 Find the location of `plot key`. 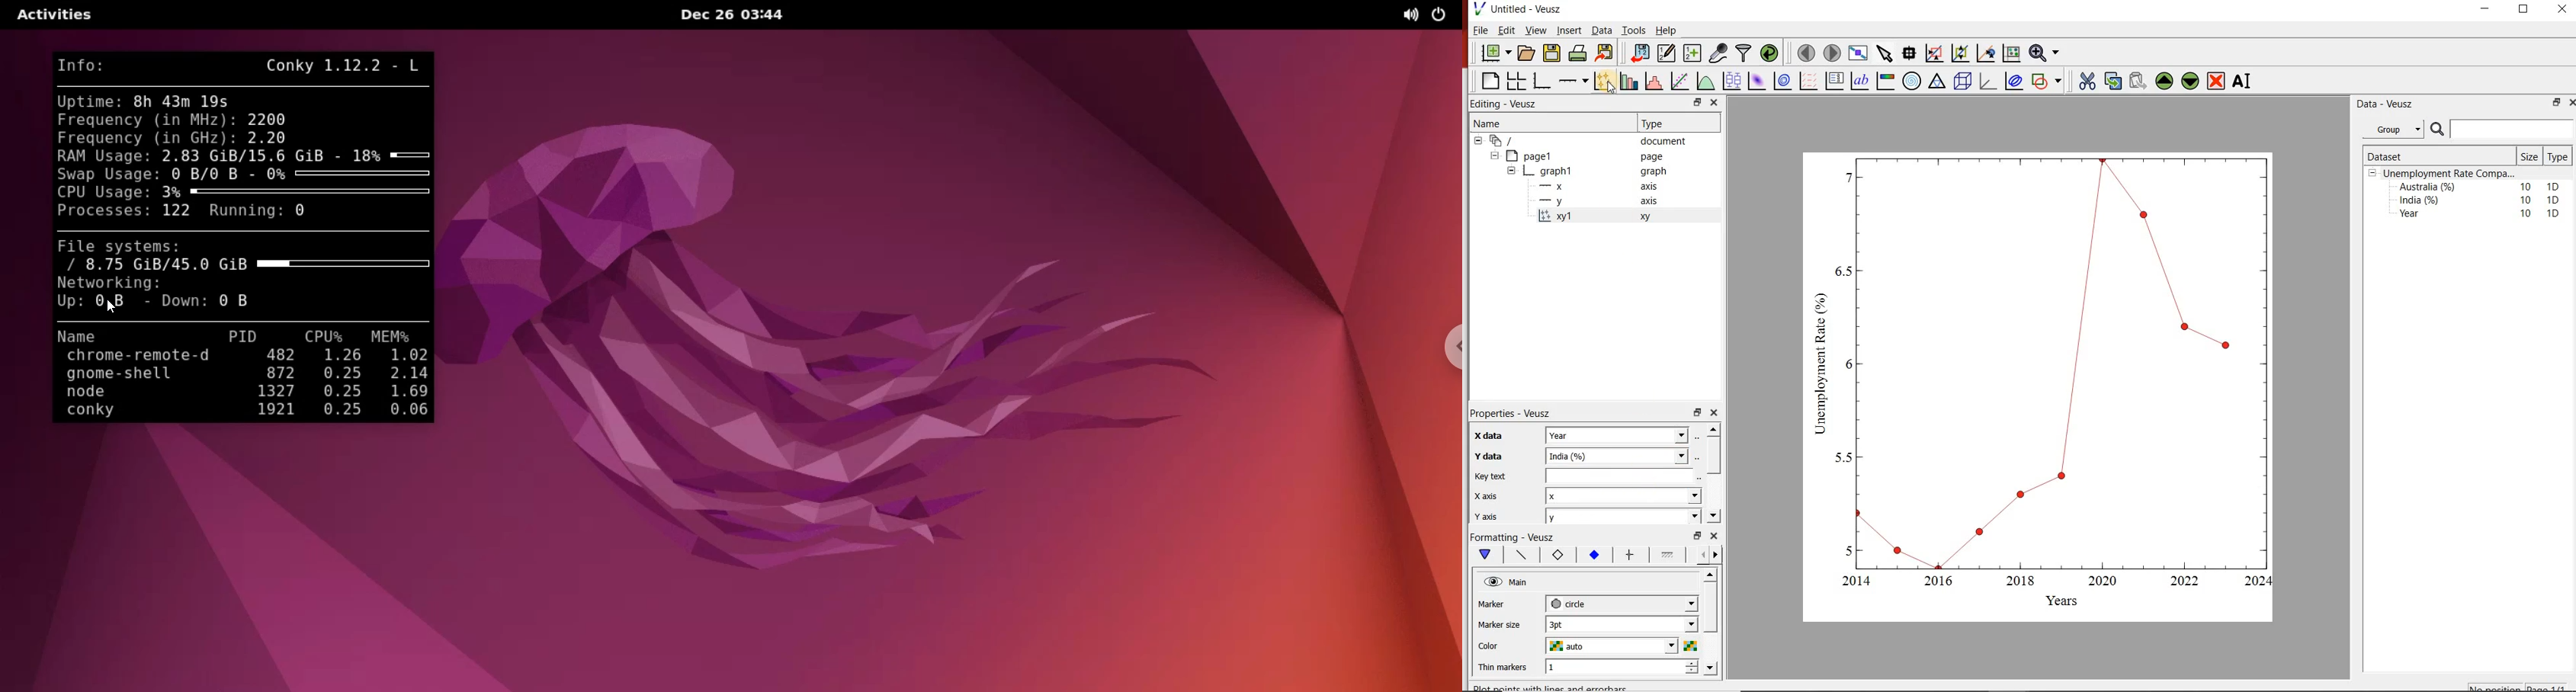

plot key is located at coordinates (1834, 82).